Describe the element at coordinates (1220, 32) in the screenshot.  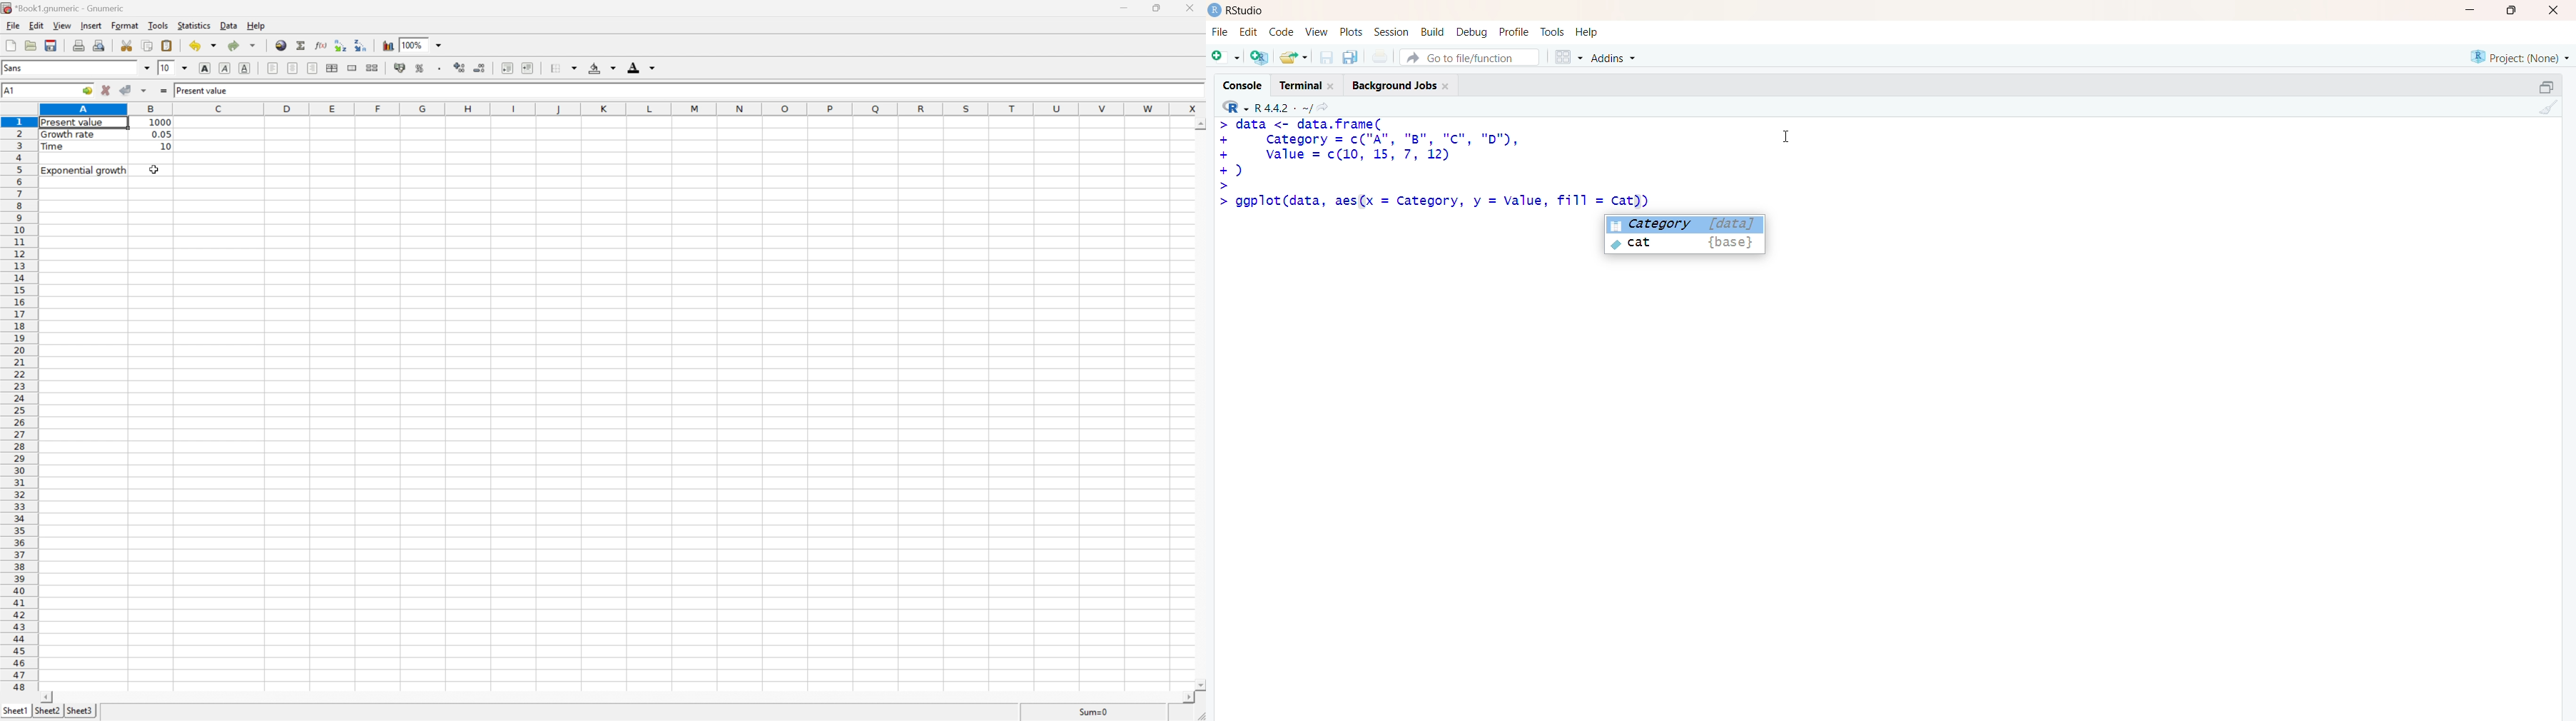
I see `File` at that location.